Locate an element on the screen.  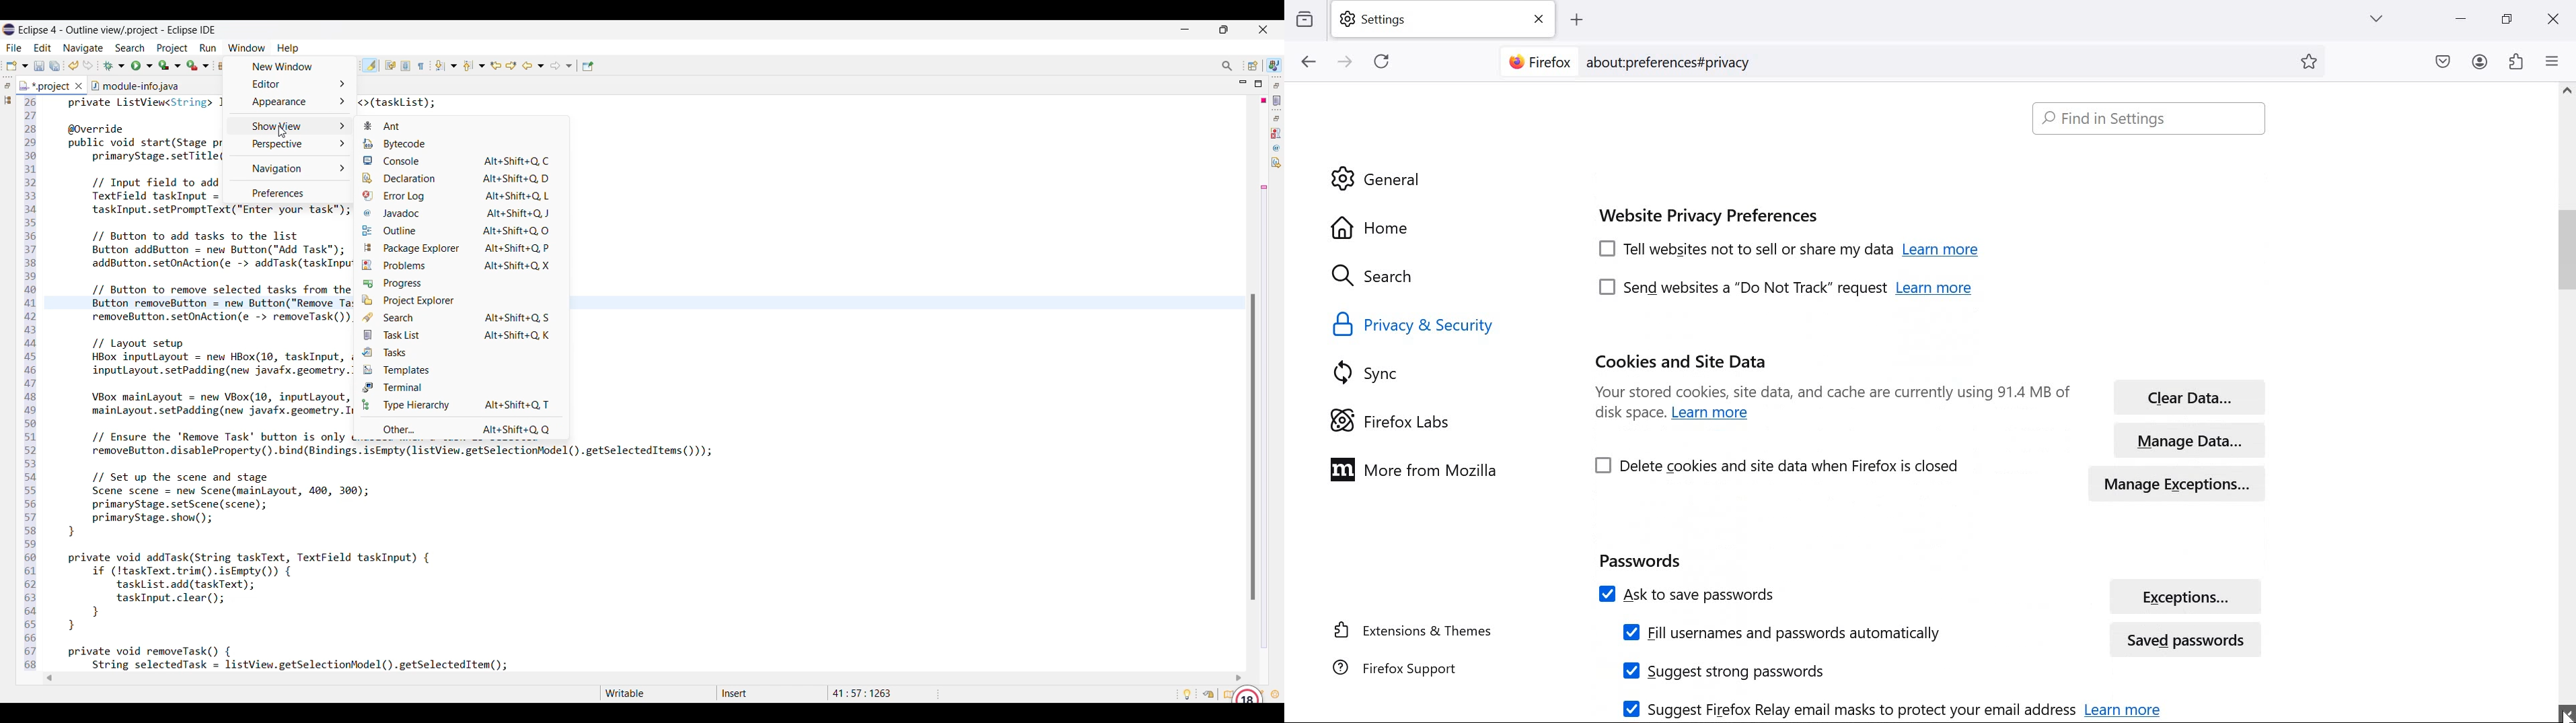
Appearance options is located at coordinates (290, 102).